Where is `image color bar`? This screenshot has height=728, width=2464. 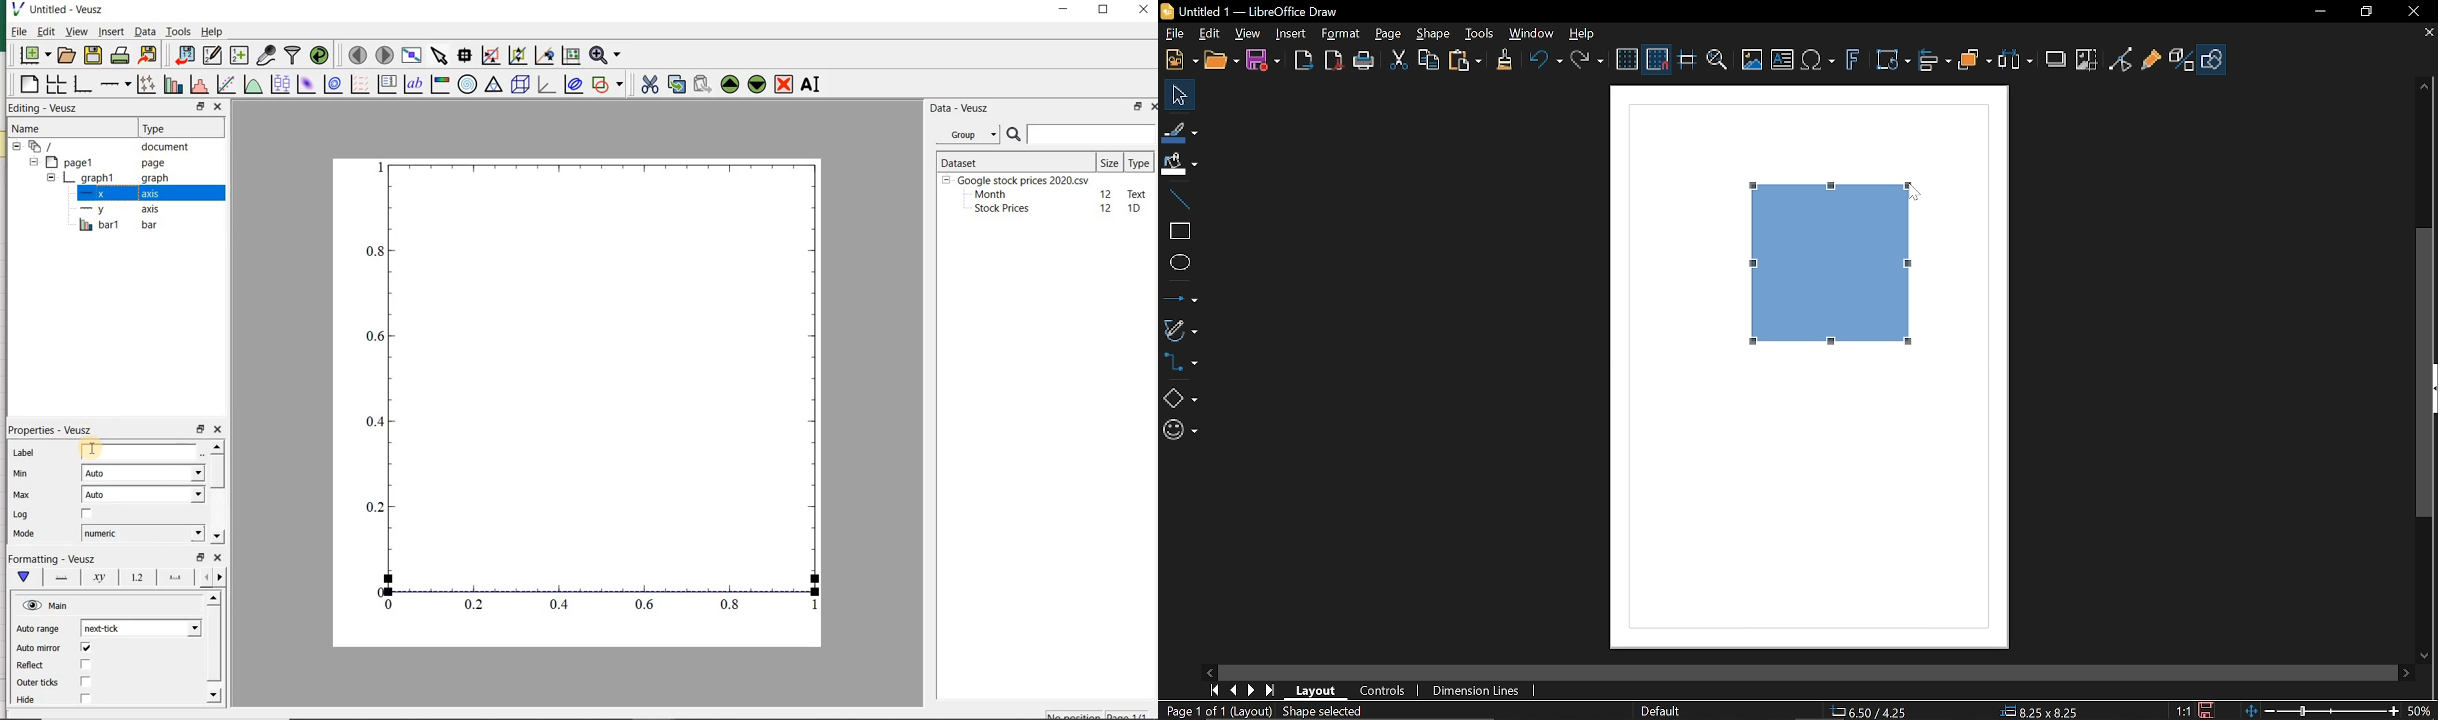
image color bar is located at coordinates (439, 84).